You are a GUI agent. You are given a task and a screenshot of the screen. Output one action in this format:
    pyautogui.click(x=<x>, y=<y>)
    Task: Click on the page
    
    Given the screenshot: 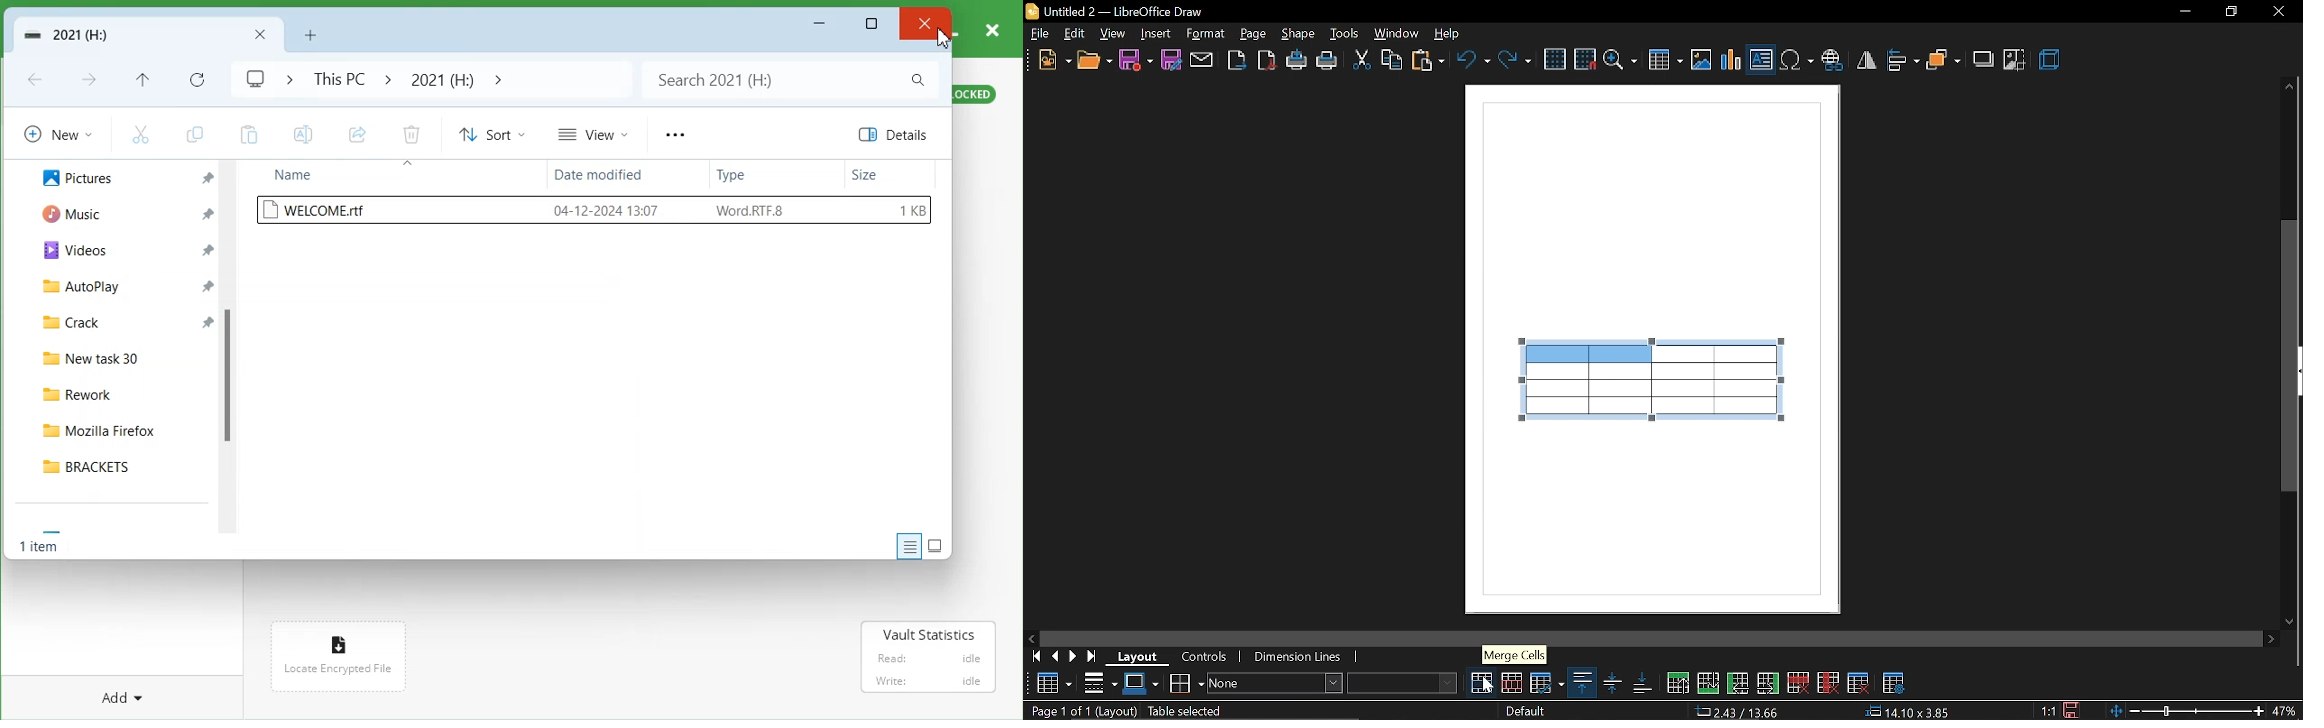 What is the action you would take?
    pyautogui.click(x=1253, y=30)
    